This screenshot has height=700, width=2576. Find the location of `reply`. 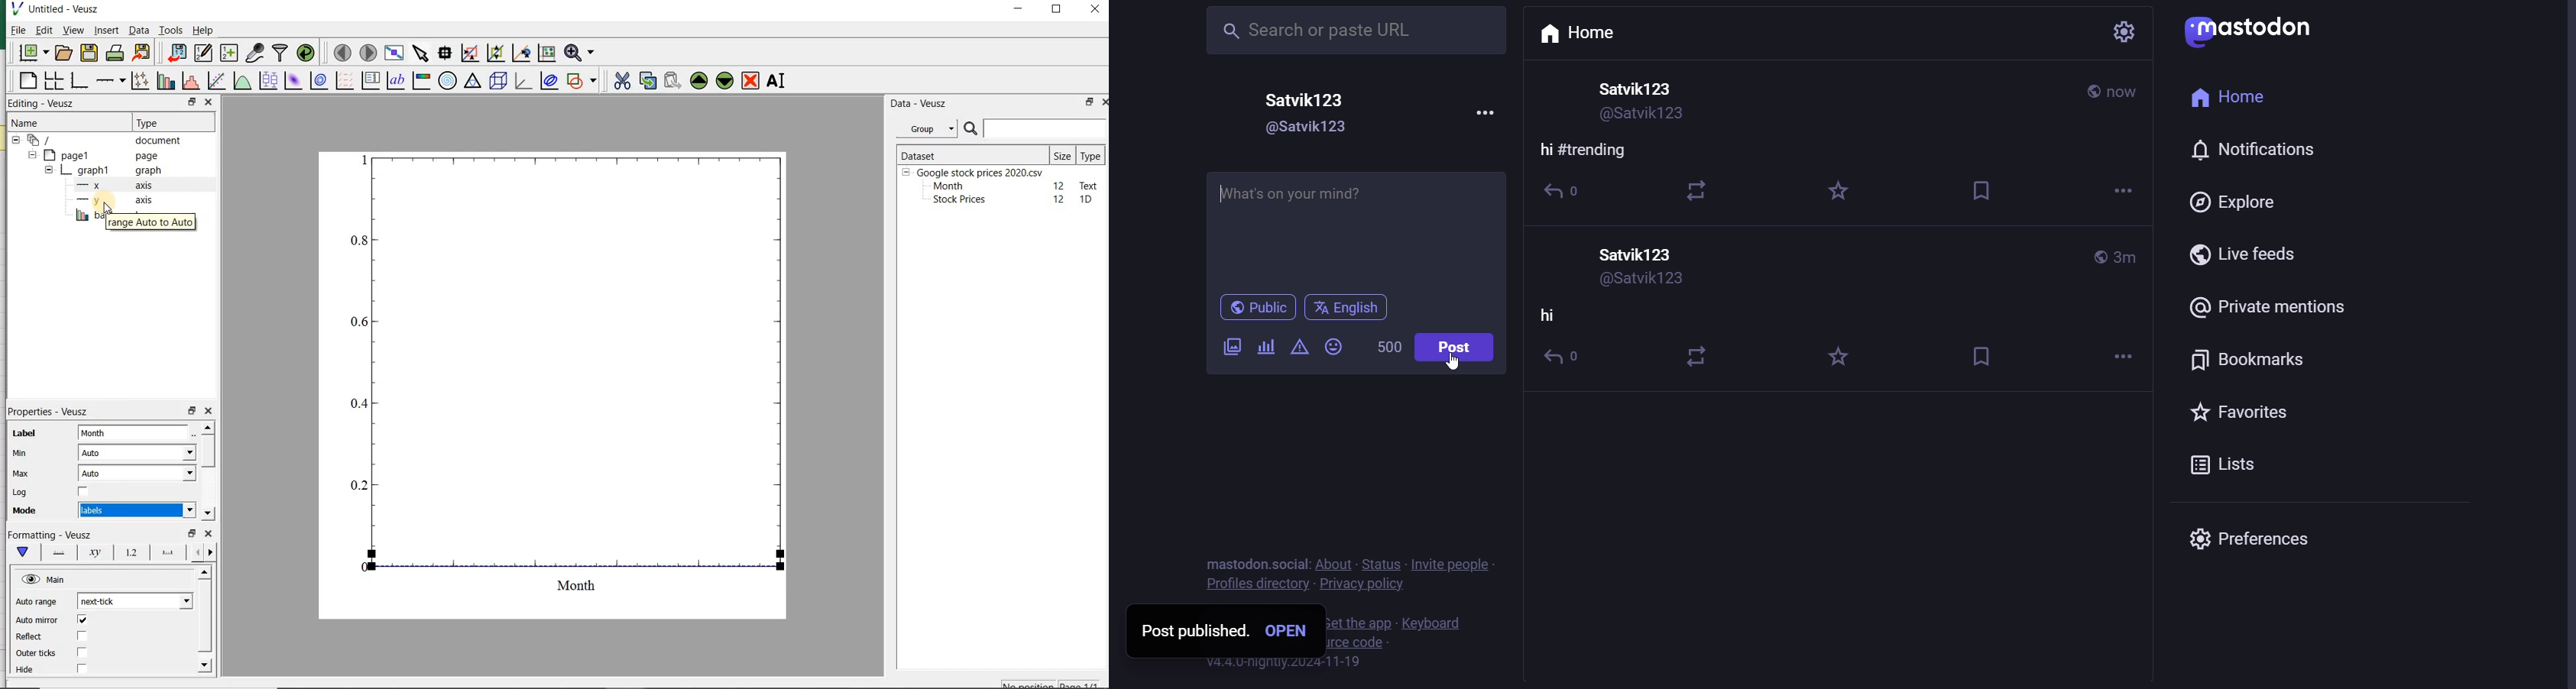

reply is located at coordinates (1564, 354).